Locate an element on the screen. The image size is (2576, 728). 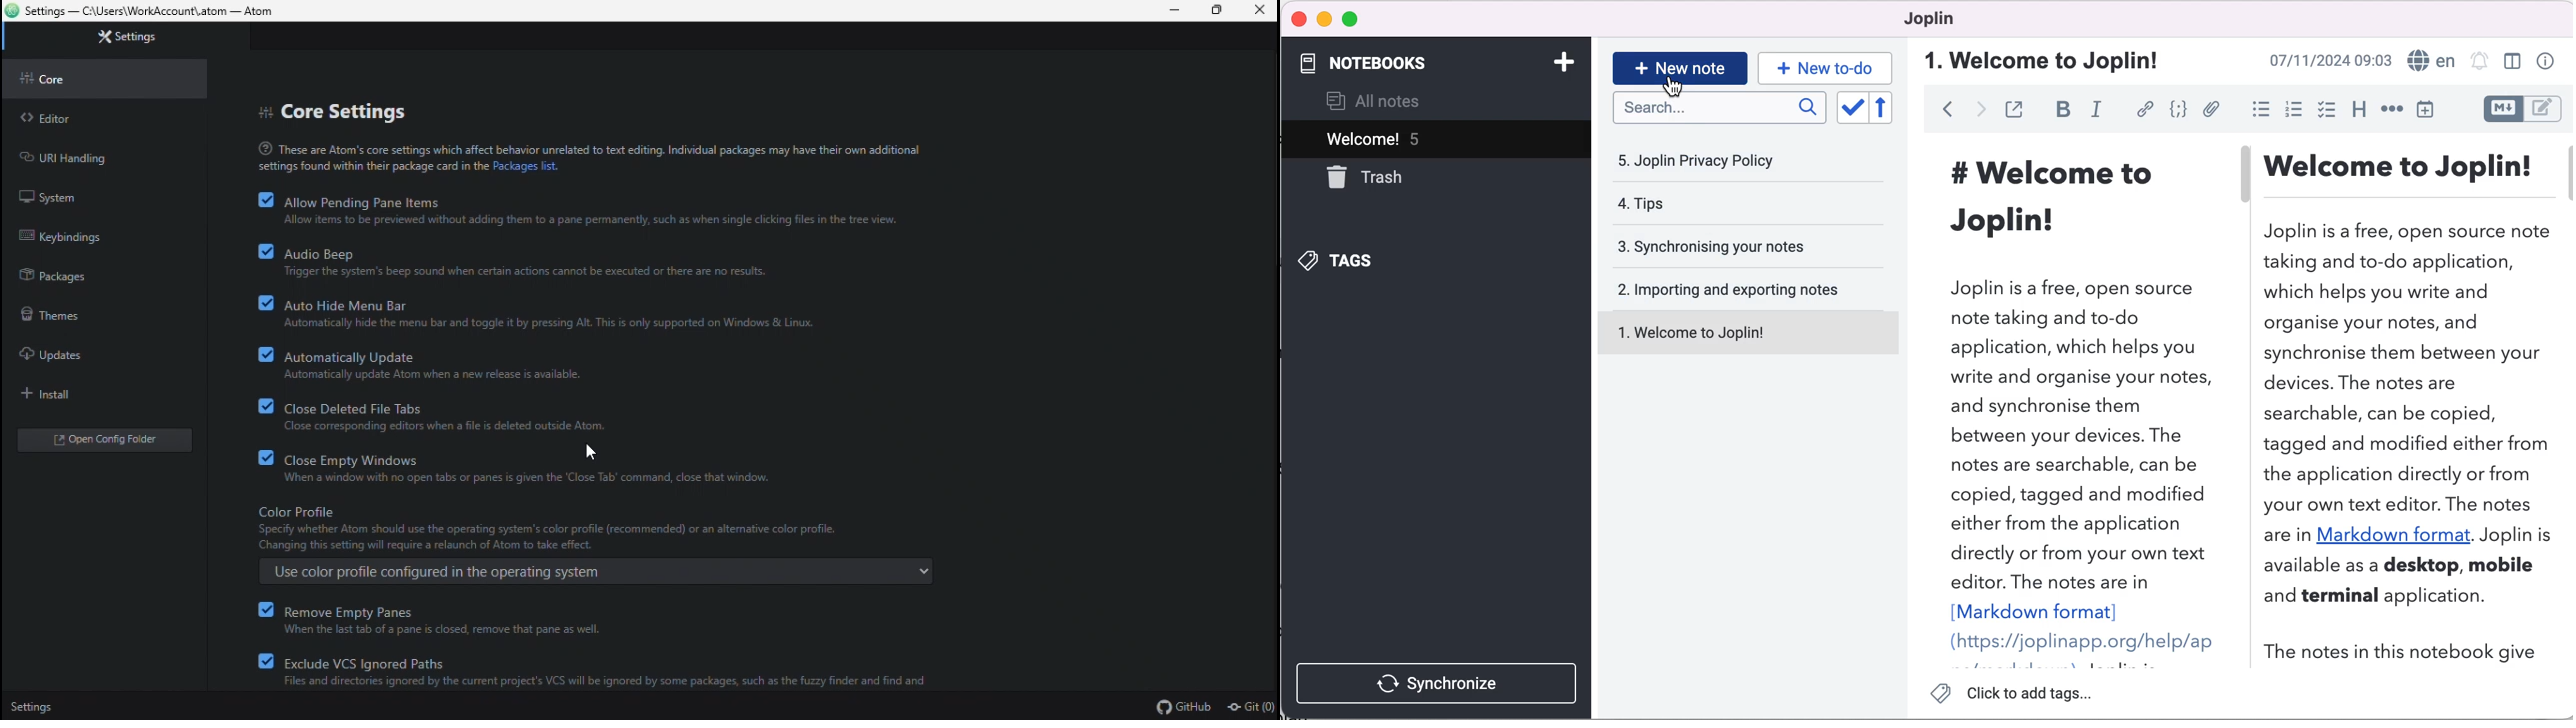
Welcome! 5 is located at coordinates (1407, 141).